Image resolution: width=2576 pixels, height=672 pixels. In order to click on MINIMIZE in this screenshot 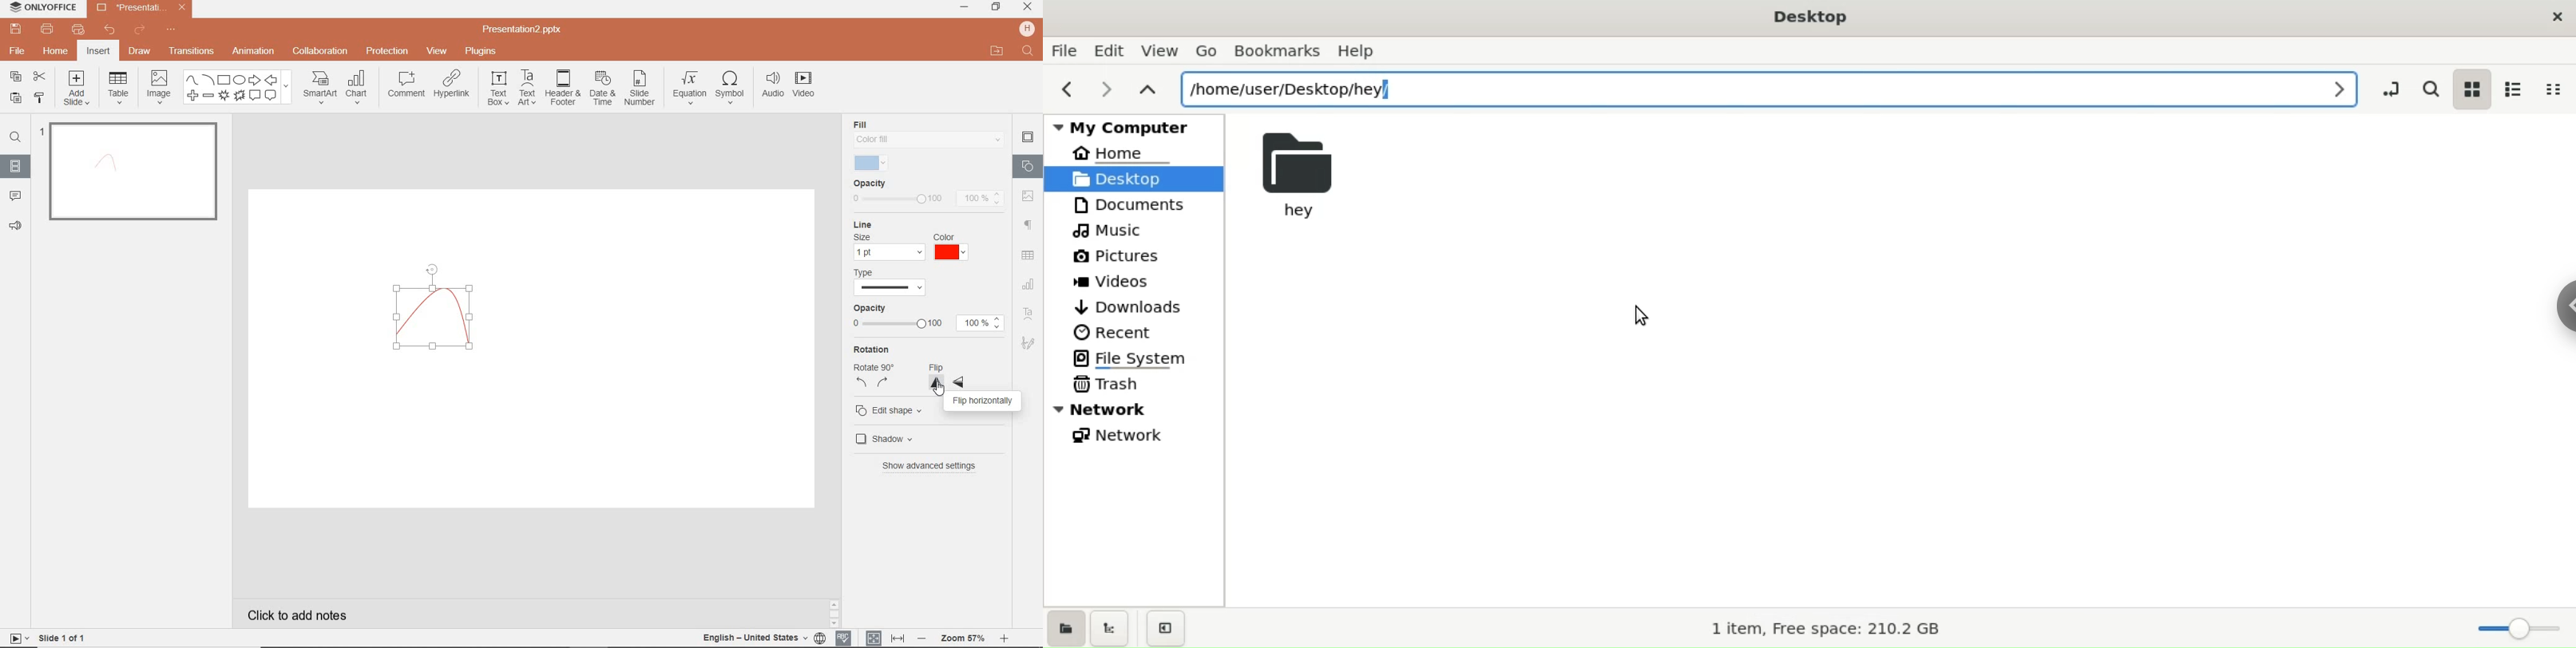, I will do `click(965, 7)`.